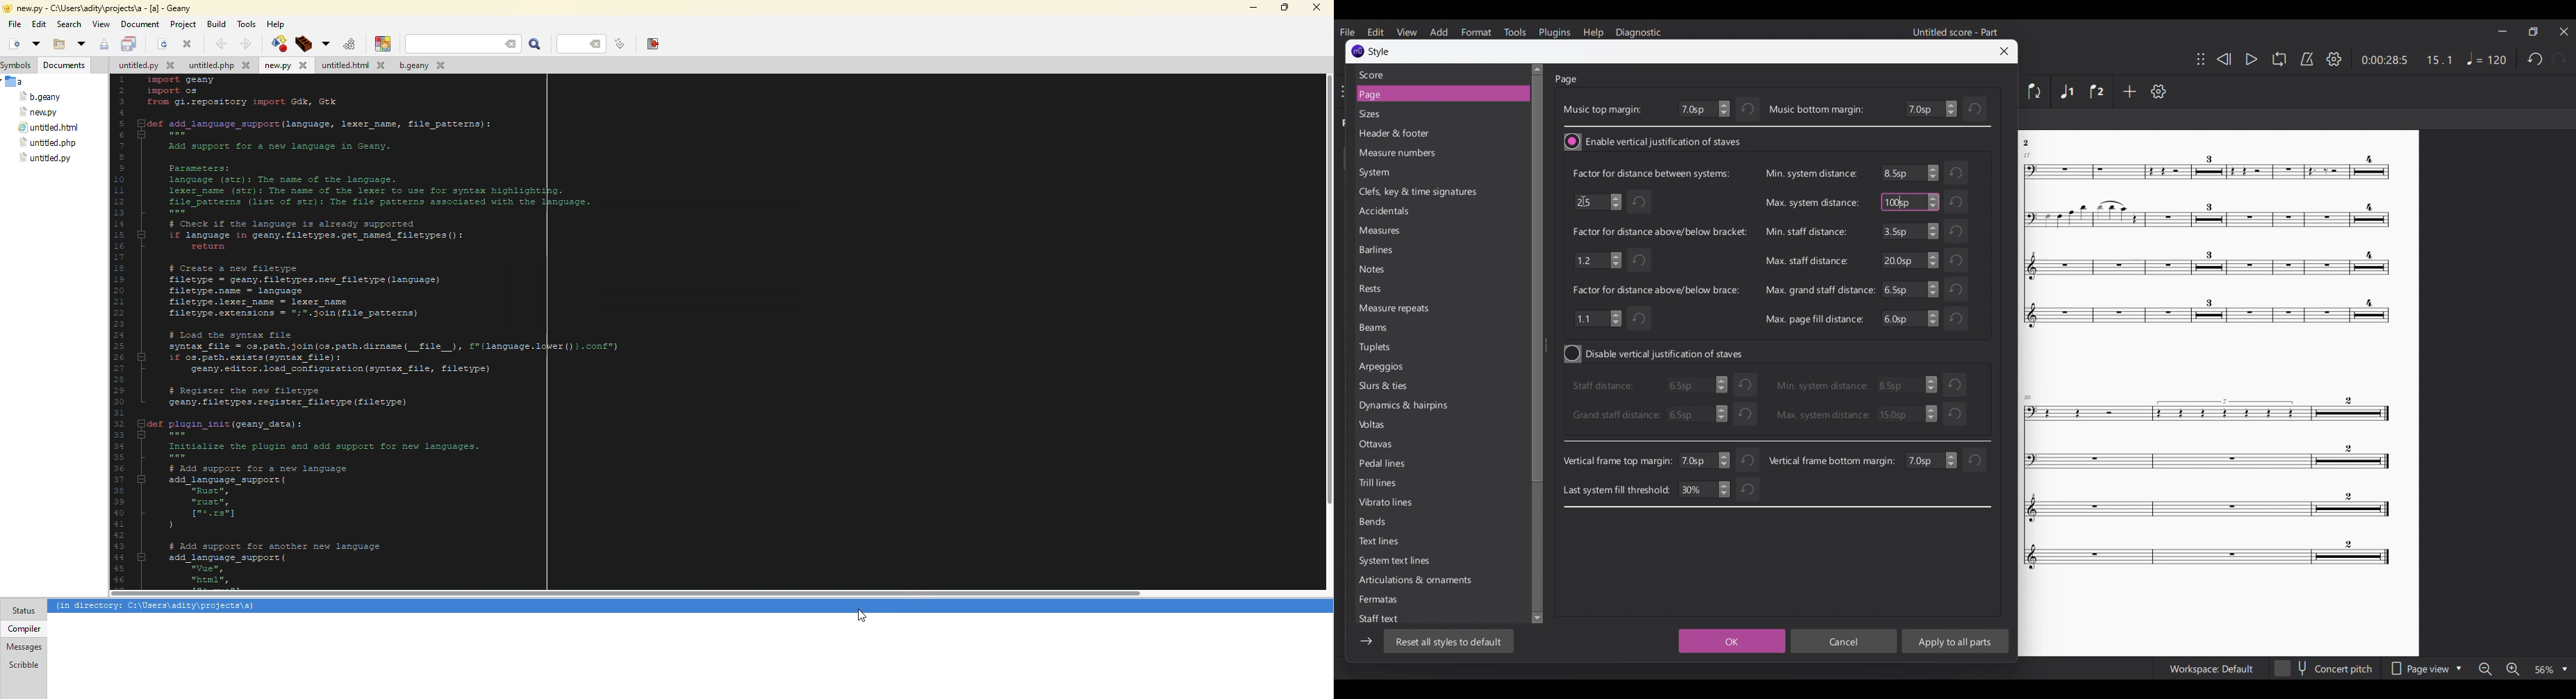  What do you see at coordinates (1822, 415) in the screenshot?
I see `Max. system distance` at bounding box center [1822, 415].